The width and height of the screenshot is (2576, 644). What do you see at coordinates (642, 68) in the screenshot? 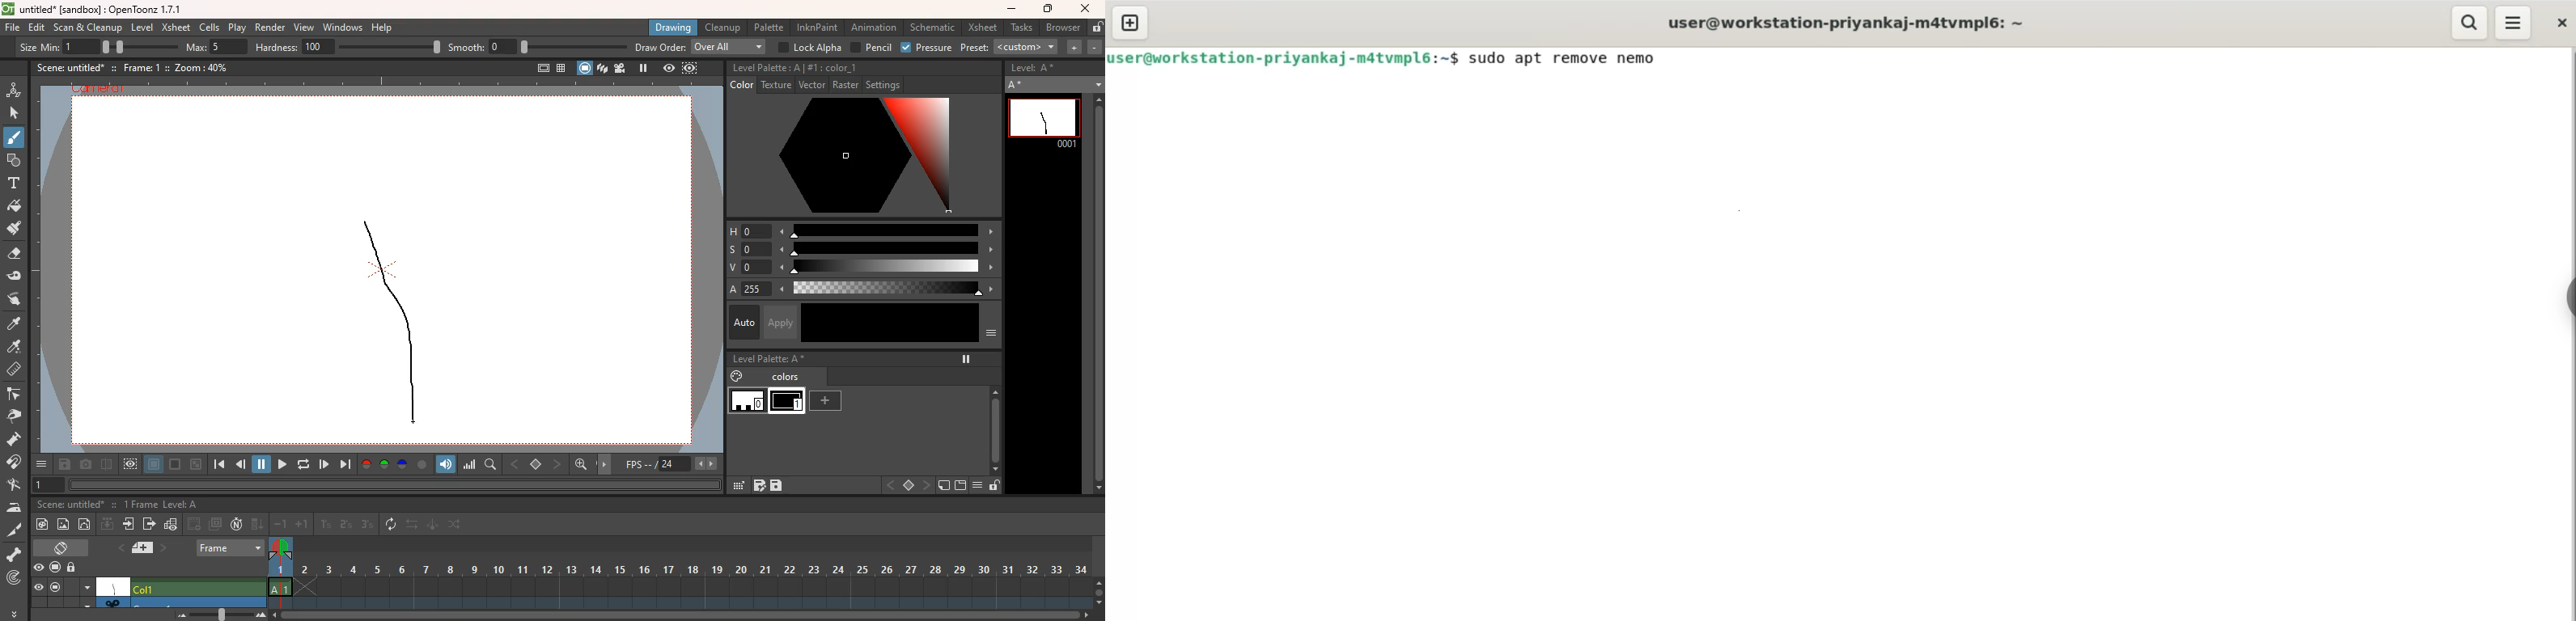
I see `pause` at bounding box center [642, 68].